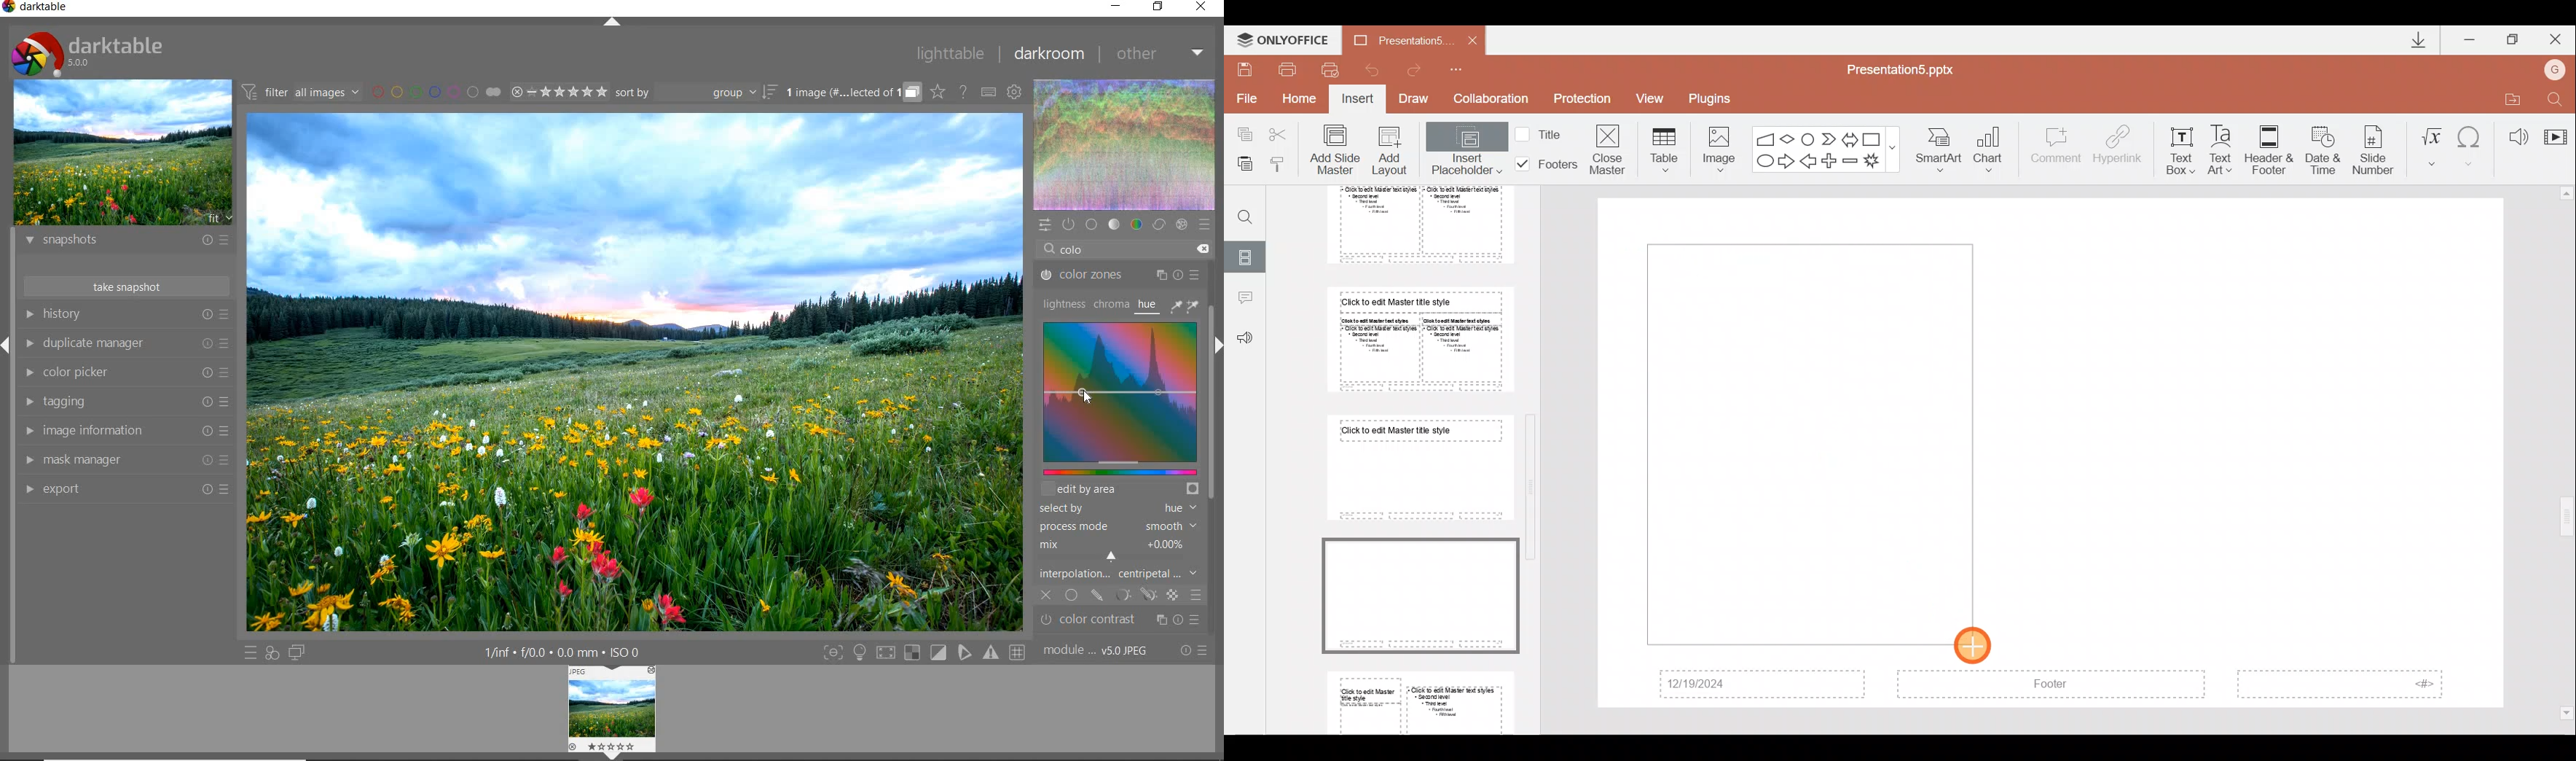 This screenshot has width=2576, height=784. Describe the element at coordinates (1099, 651) in the screenshot. I see `module..v50JPEG` at that location.